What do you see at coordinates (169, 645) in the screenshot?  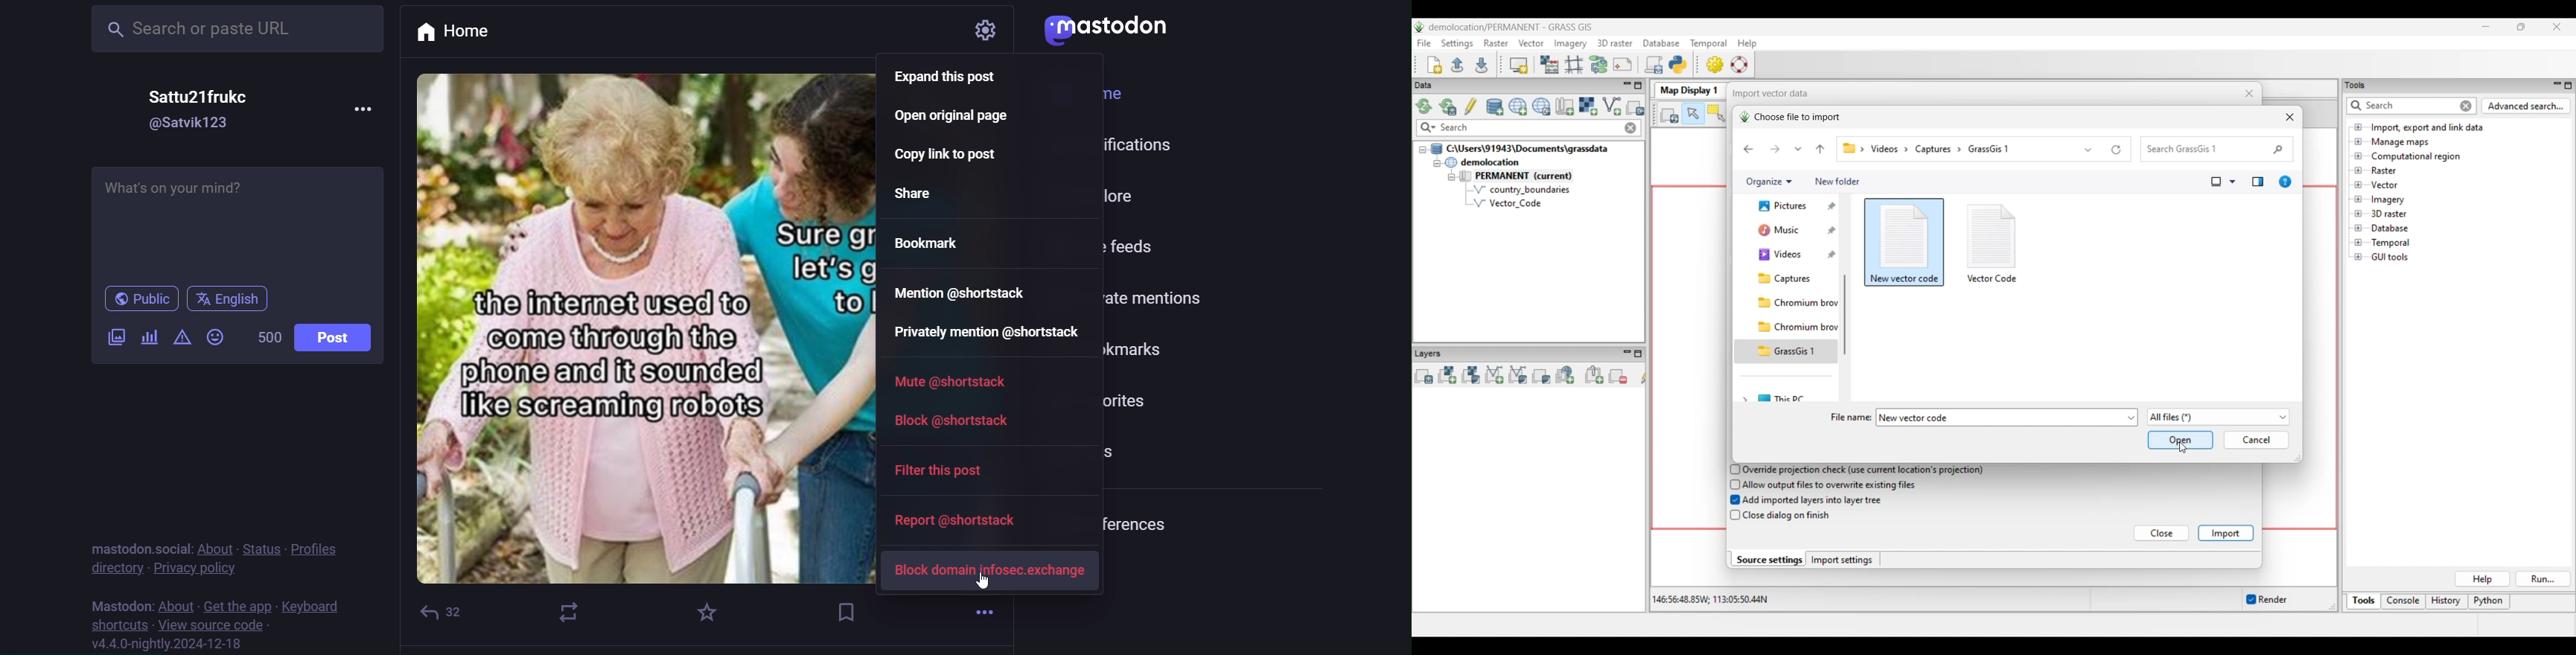 I see `version` at bounding box center [169, 645].